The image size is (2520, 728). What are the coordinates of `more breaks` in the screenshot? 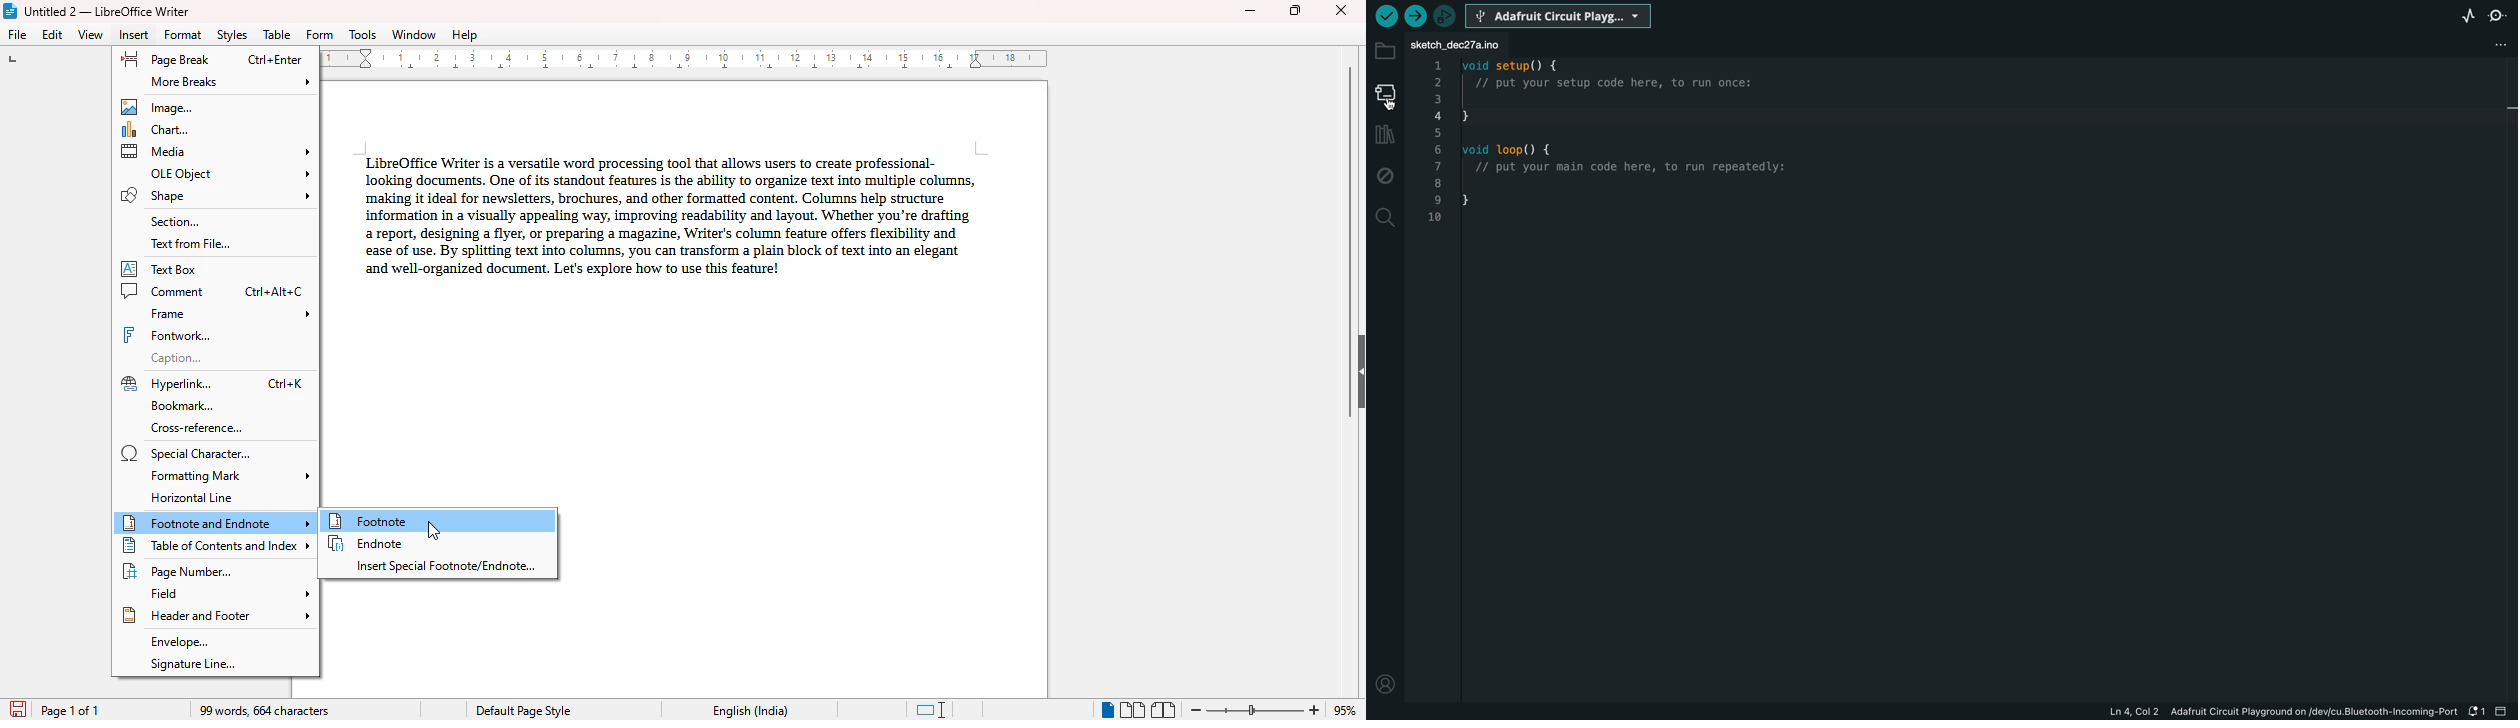 It's located at (230, 82).